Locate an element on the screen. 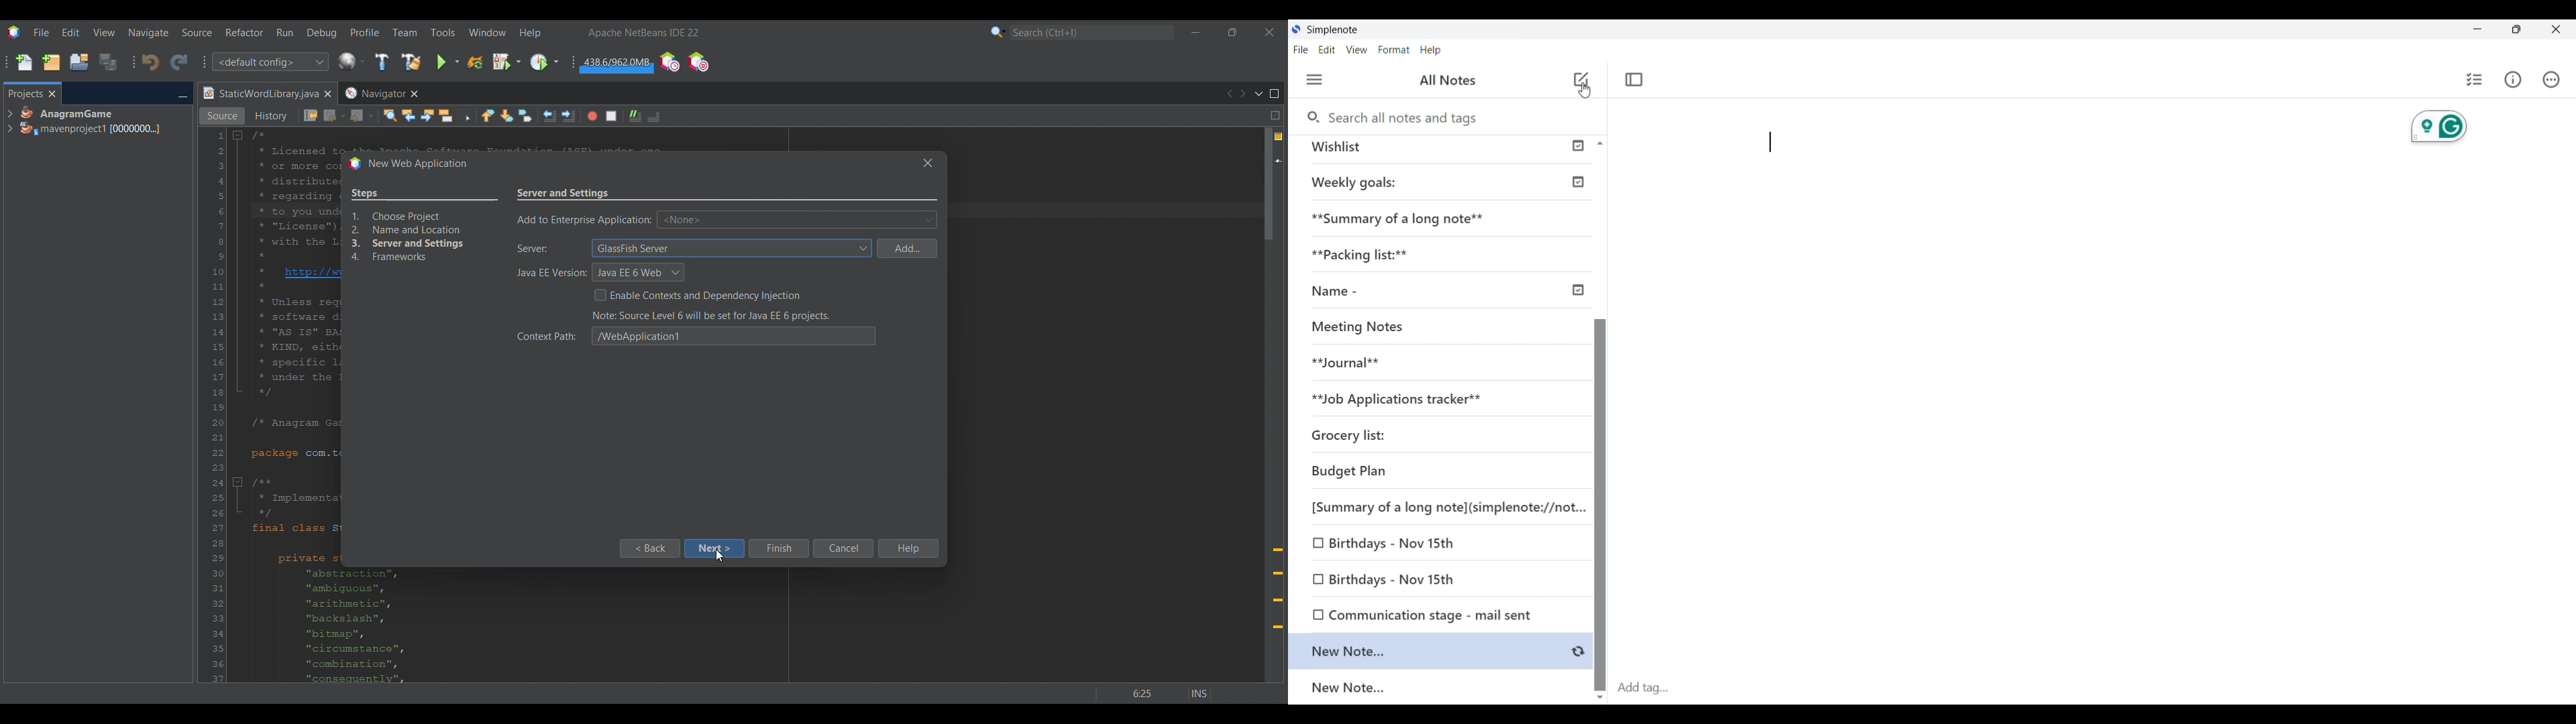 This screenshot has width=2576, height=728. Minimize is located at coordinates (2477, 29).